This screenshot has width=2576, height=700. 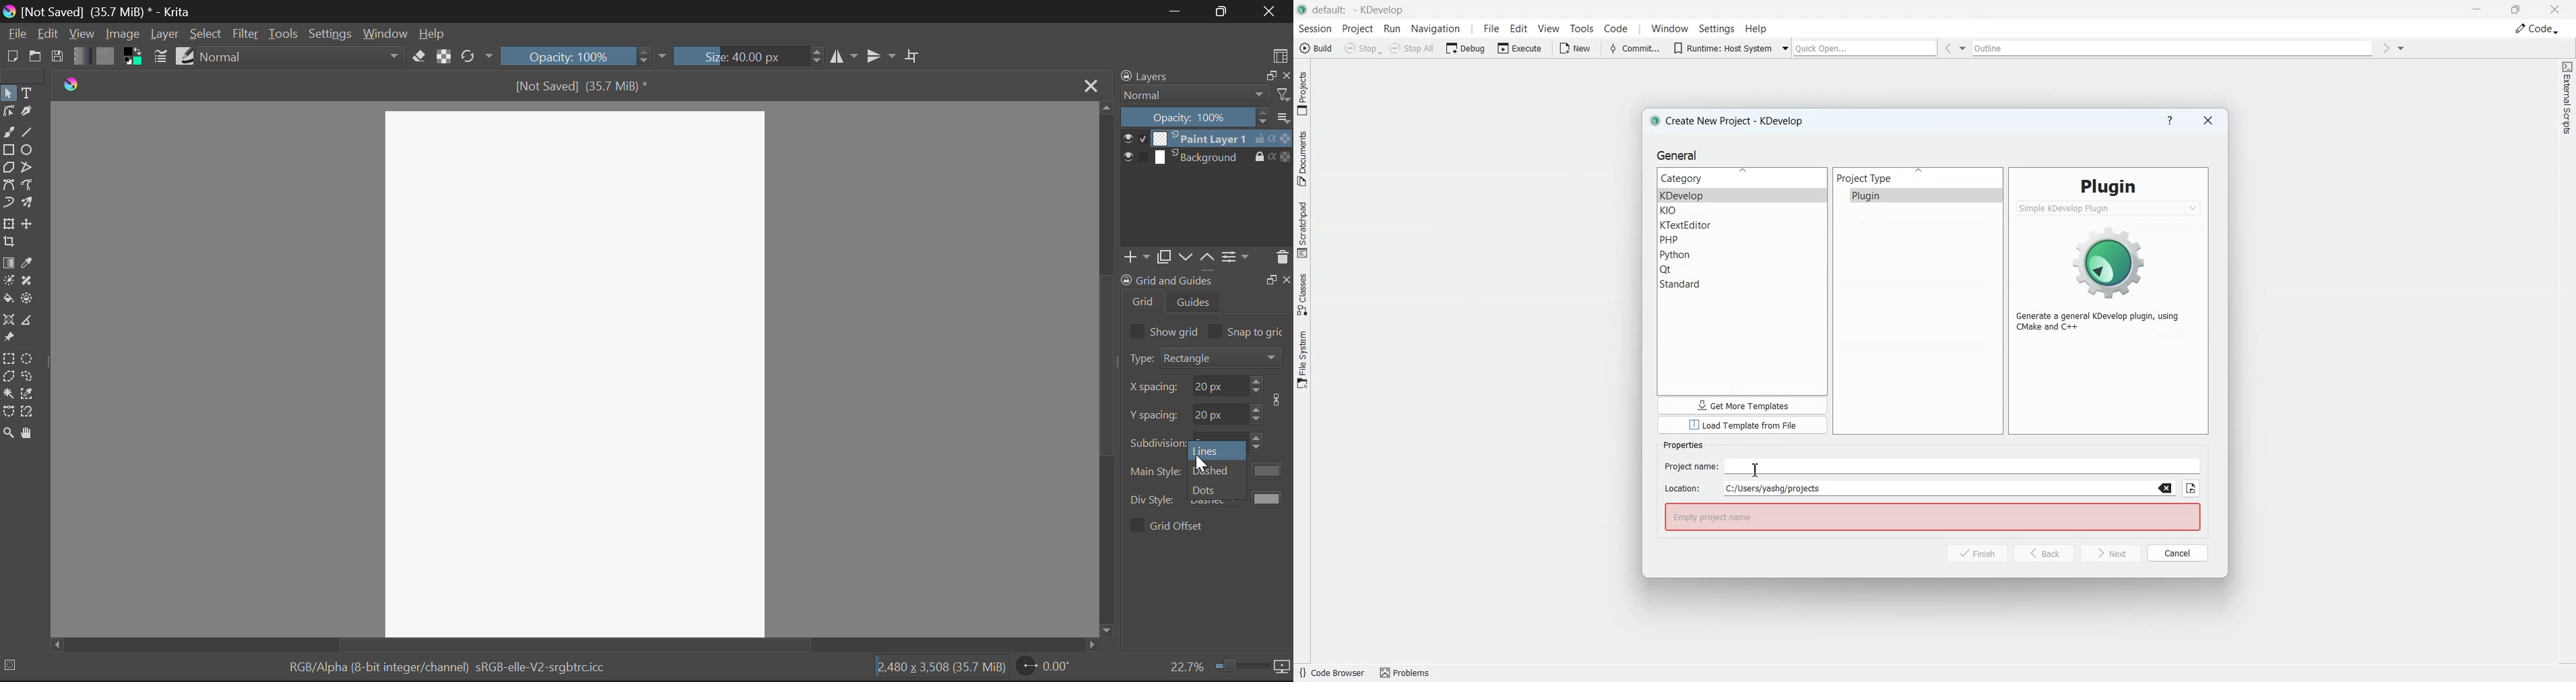 What do you see at coordinates (303, 56) in the screenshot?
I see `Blending Mode` at bounding box center [303, 56].